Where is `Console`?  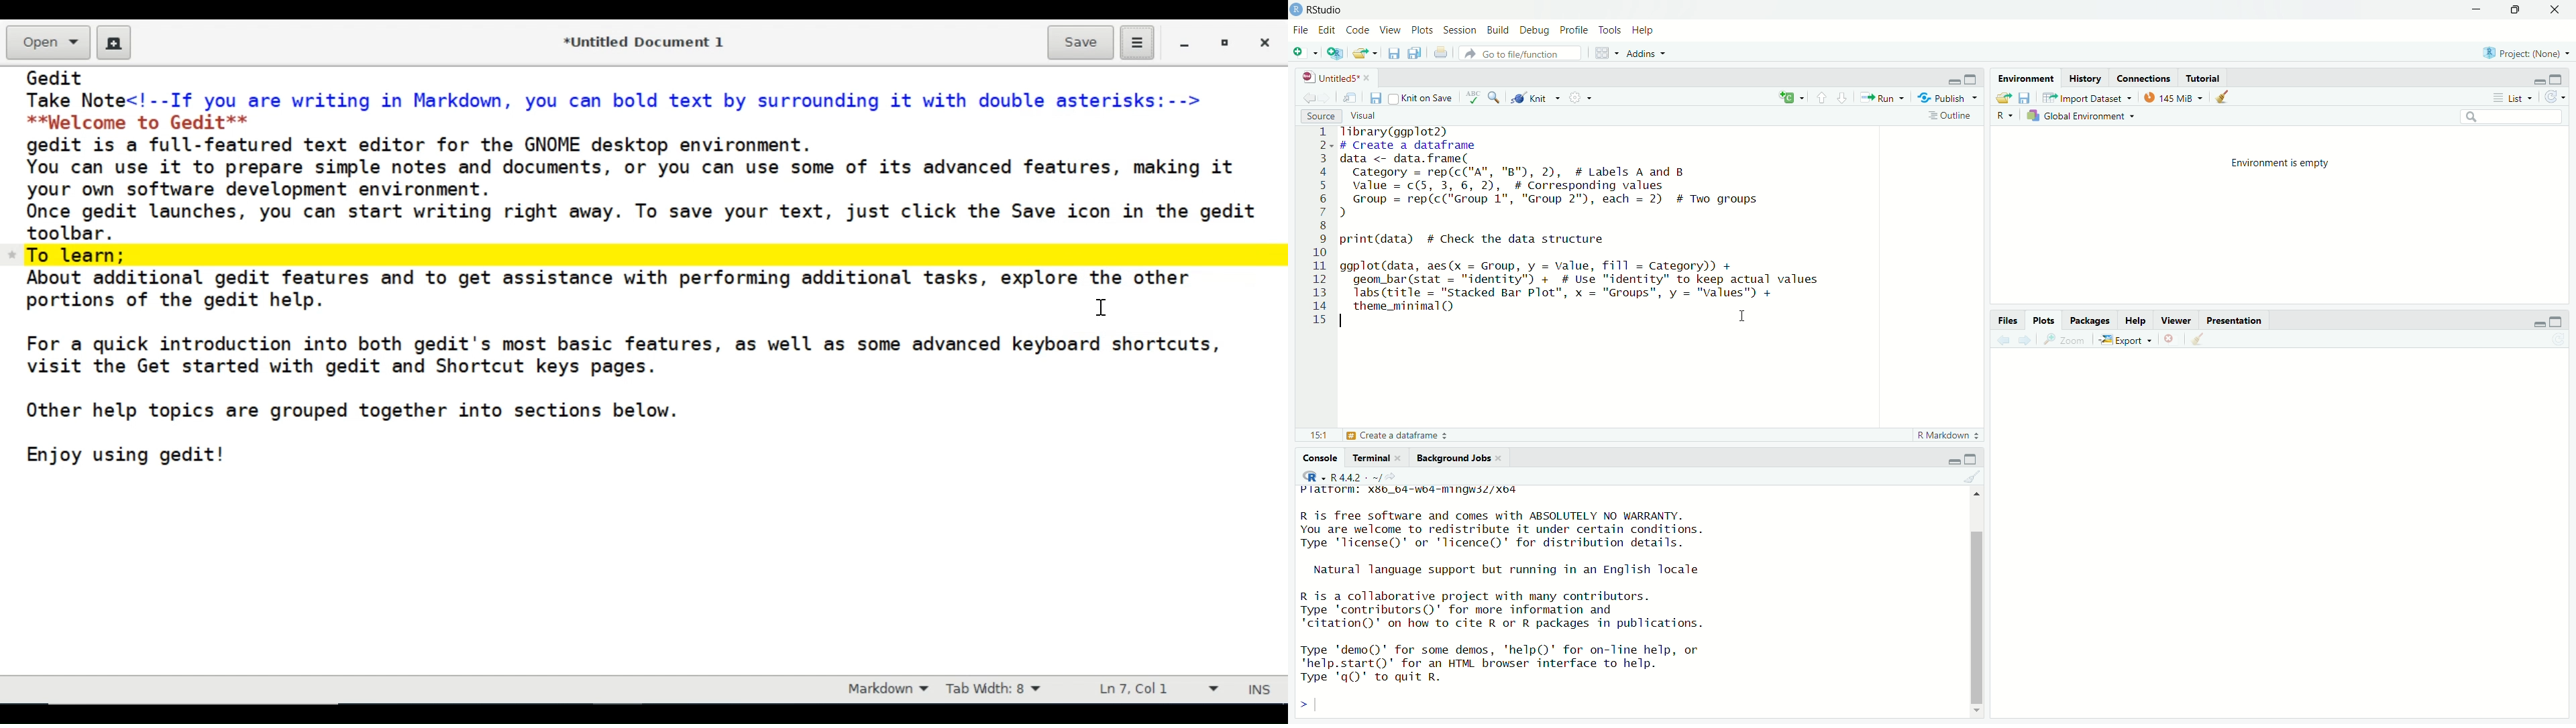 Console is located at coordinates (1321, 456).